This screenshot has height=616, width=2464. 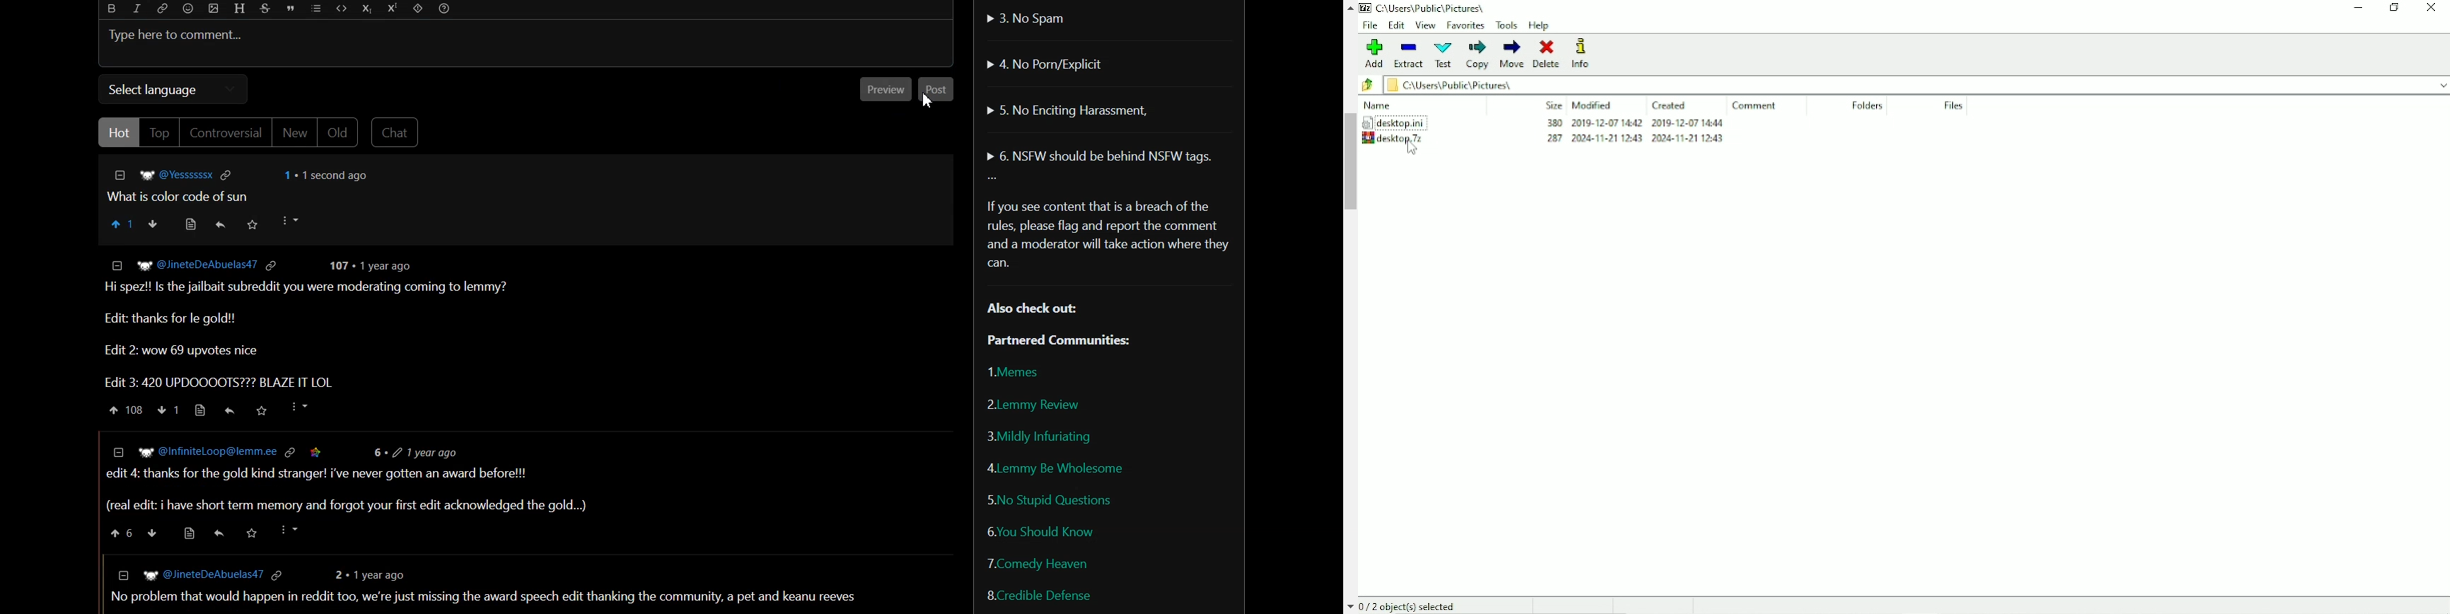 I want to click on Downvote, so click(x=154, y=224).